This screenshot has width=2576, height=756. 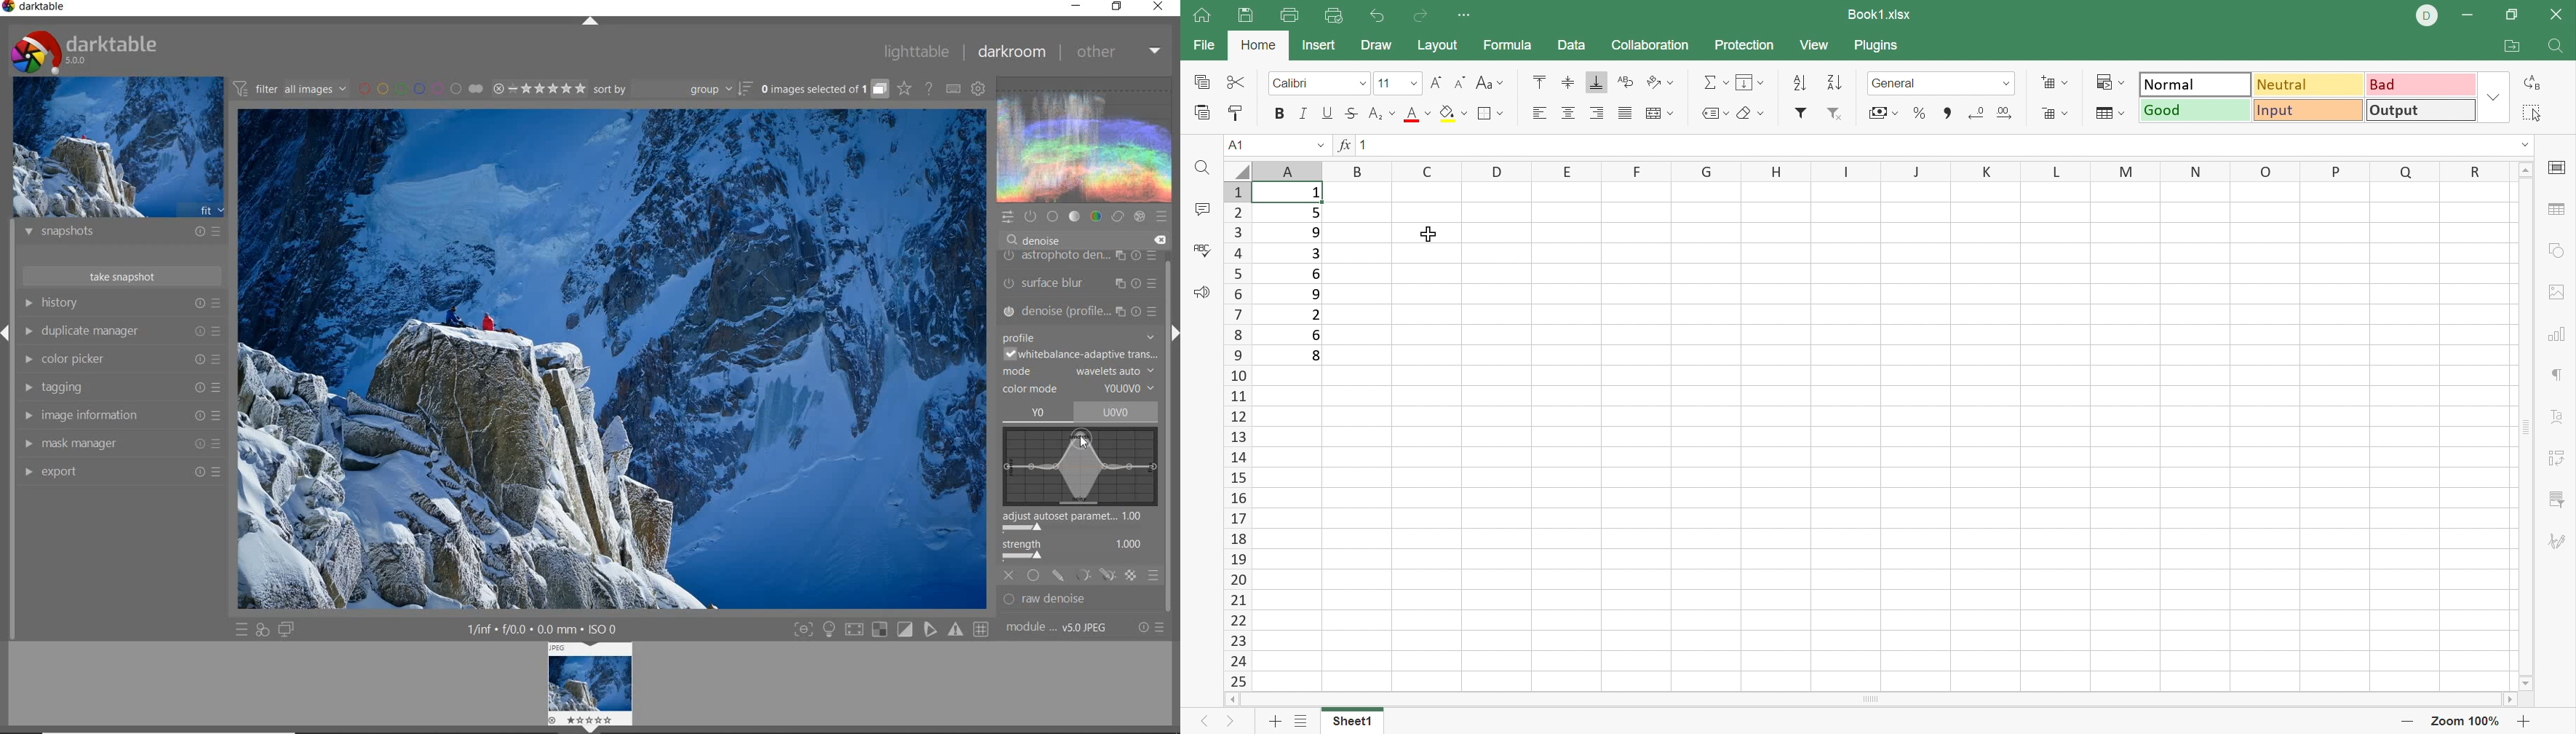 I want to click on Table settings, so click(x=2557, y=210).